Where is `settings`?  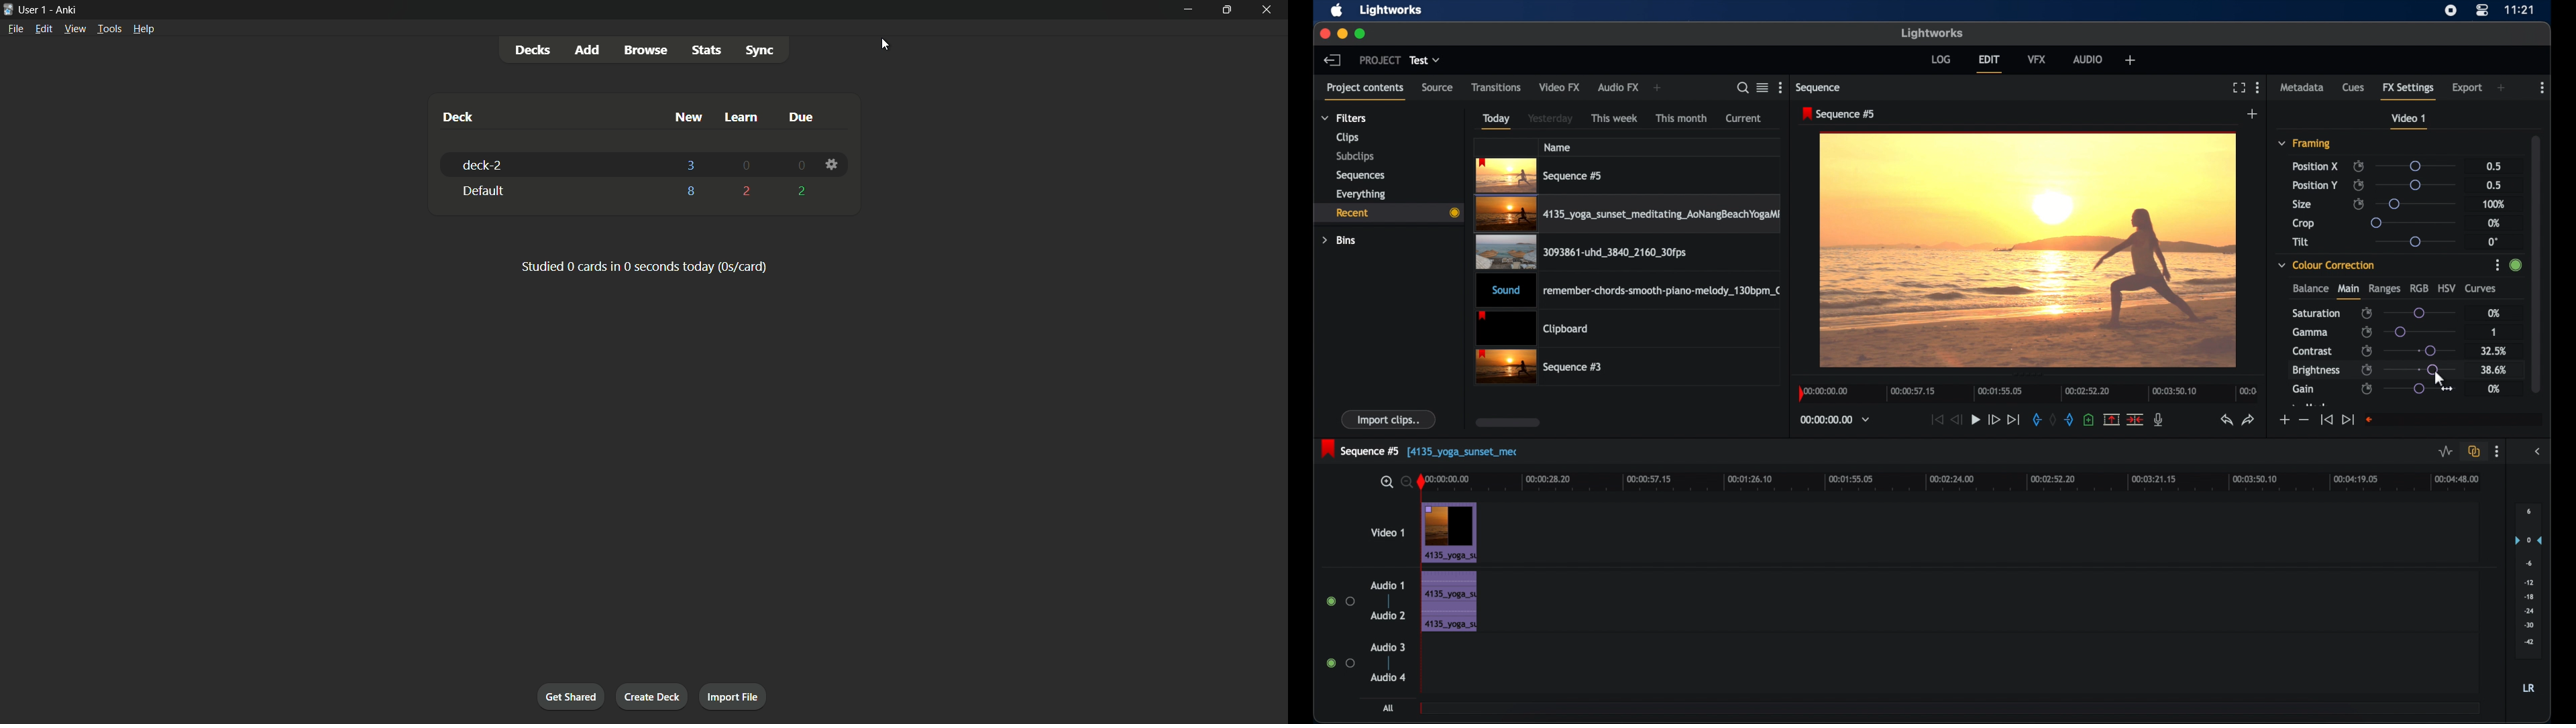
settings is located at coordinates (830, 166).